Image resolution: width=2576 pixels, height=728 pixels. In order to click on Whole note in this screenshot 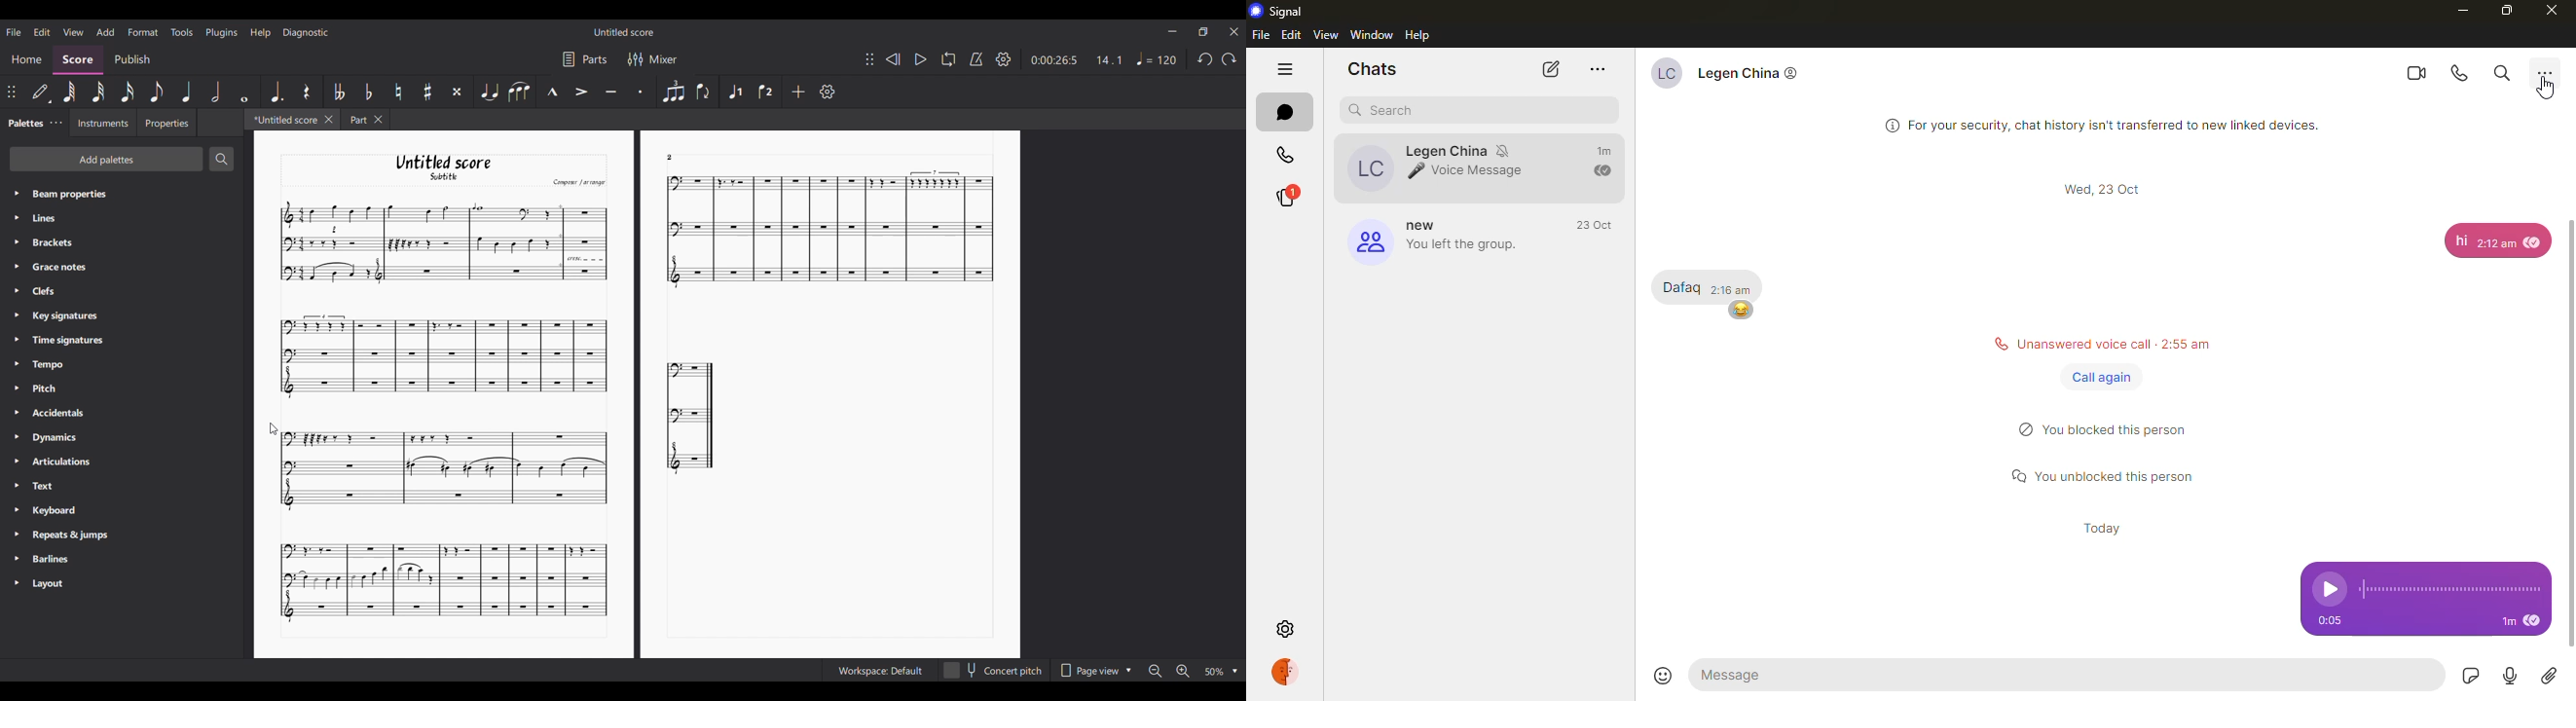, I will do `click(245, 92)`.